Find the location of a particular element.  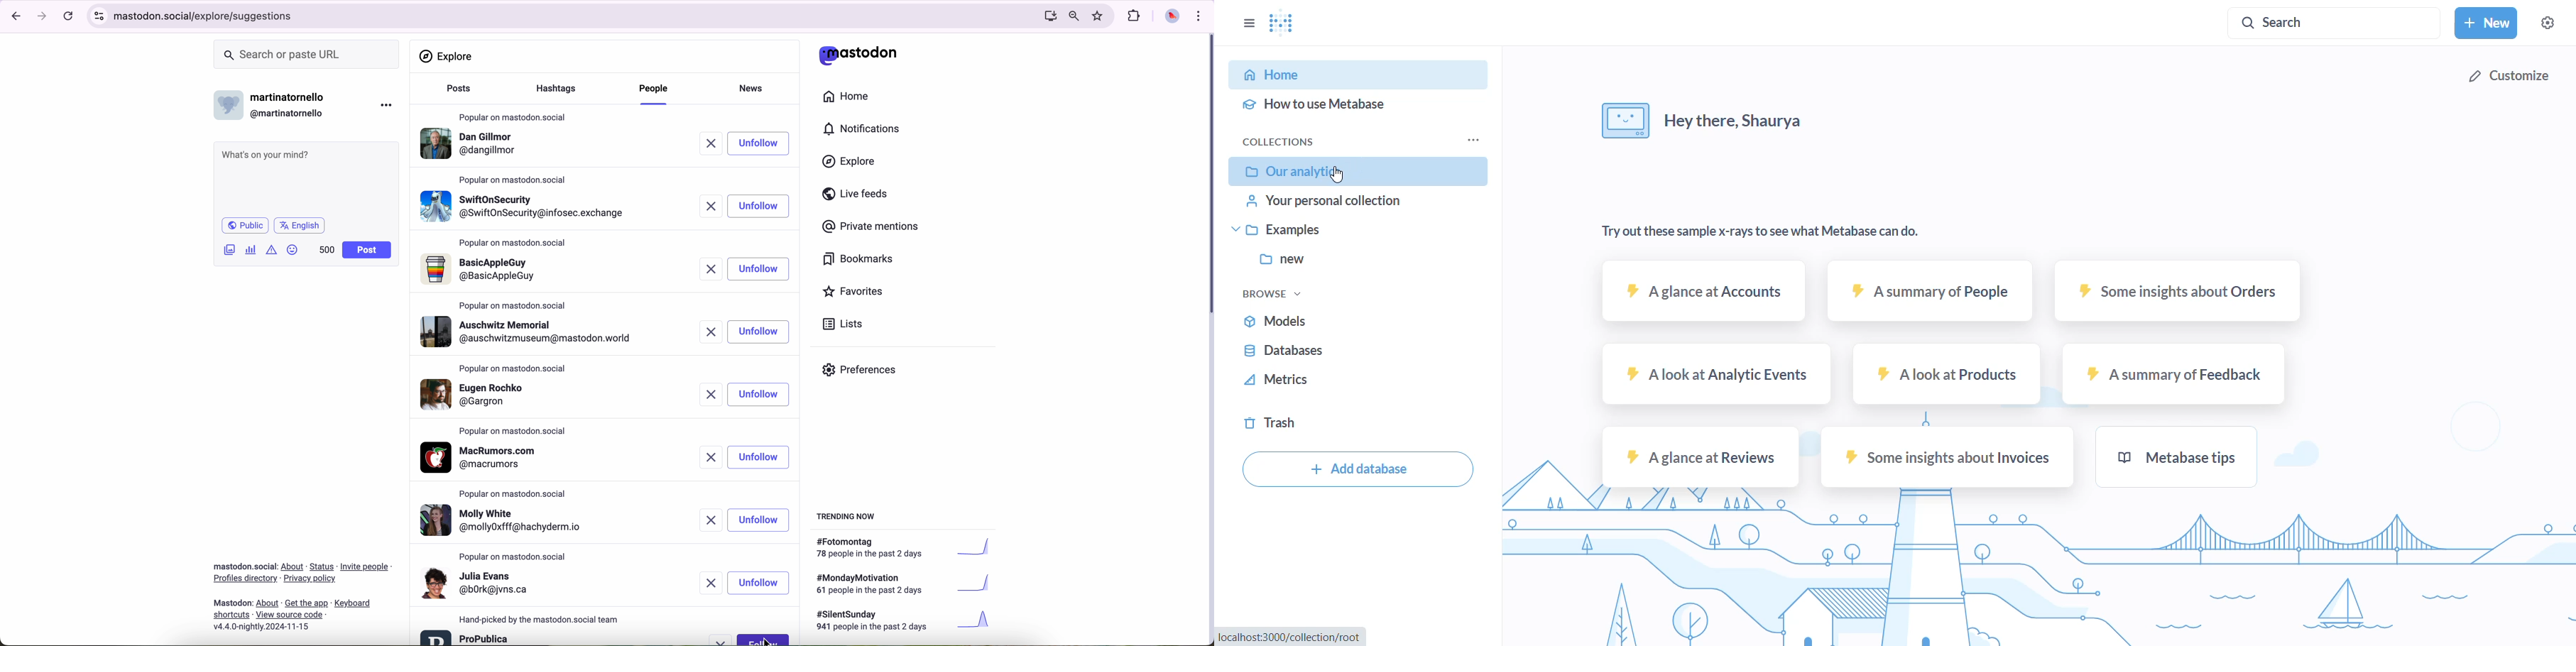

unfollow is located at coordinates (760, 519).